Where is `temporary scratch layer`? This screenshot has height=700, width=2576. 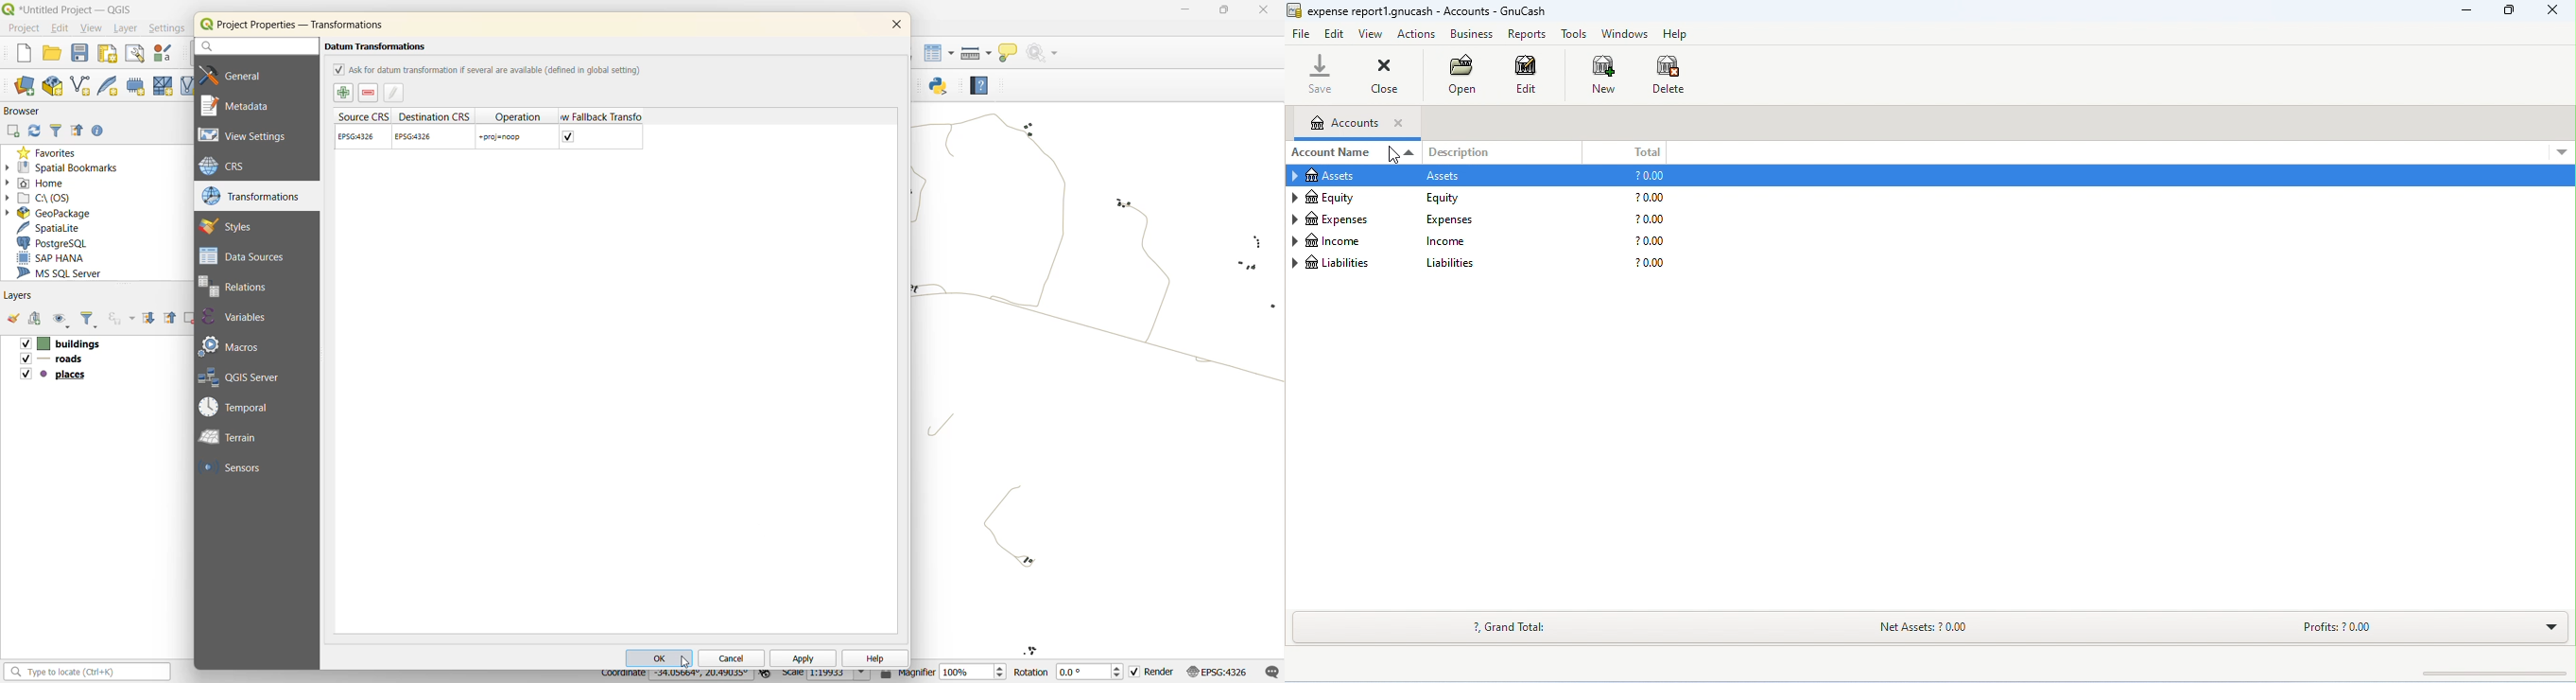 temporary scratch layer is located at coordinates (135, 86).